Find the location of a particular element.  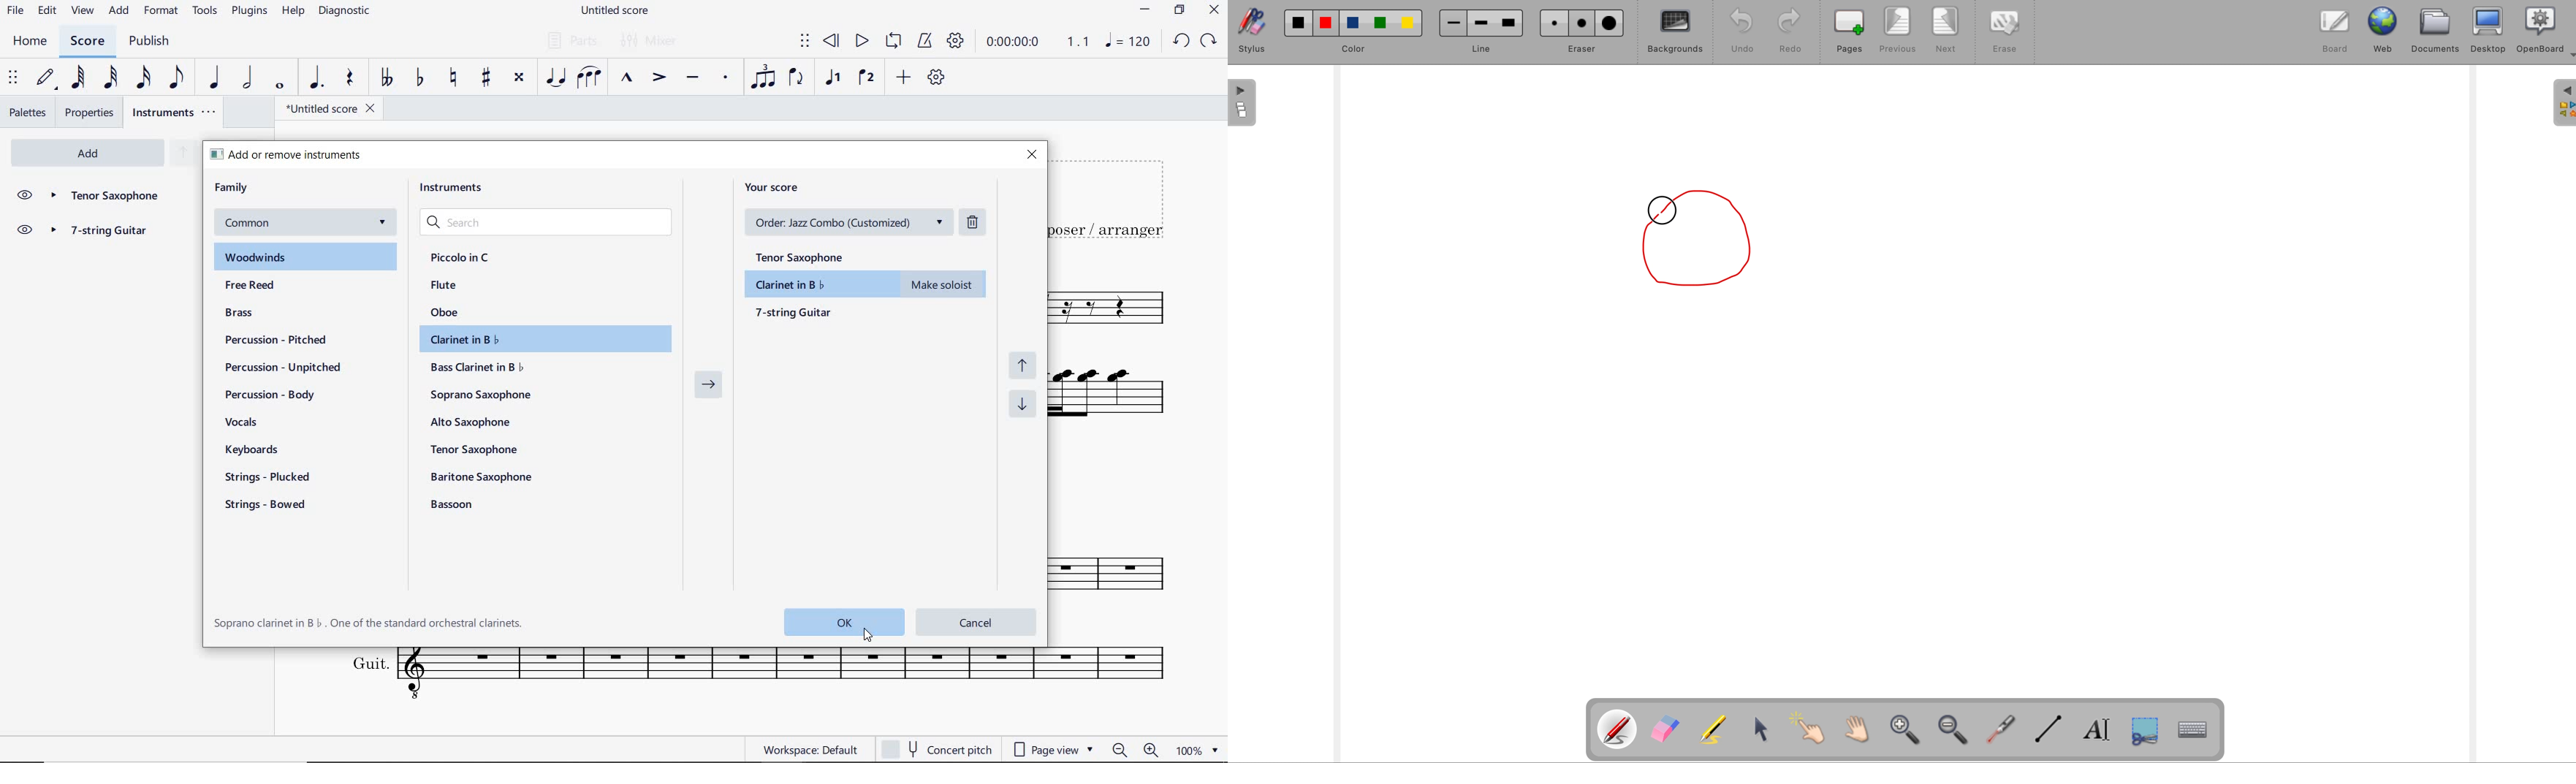

TOGGLE DOUBLE-SHARP is located at coordinates (519, 79).